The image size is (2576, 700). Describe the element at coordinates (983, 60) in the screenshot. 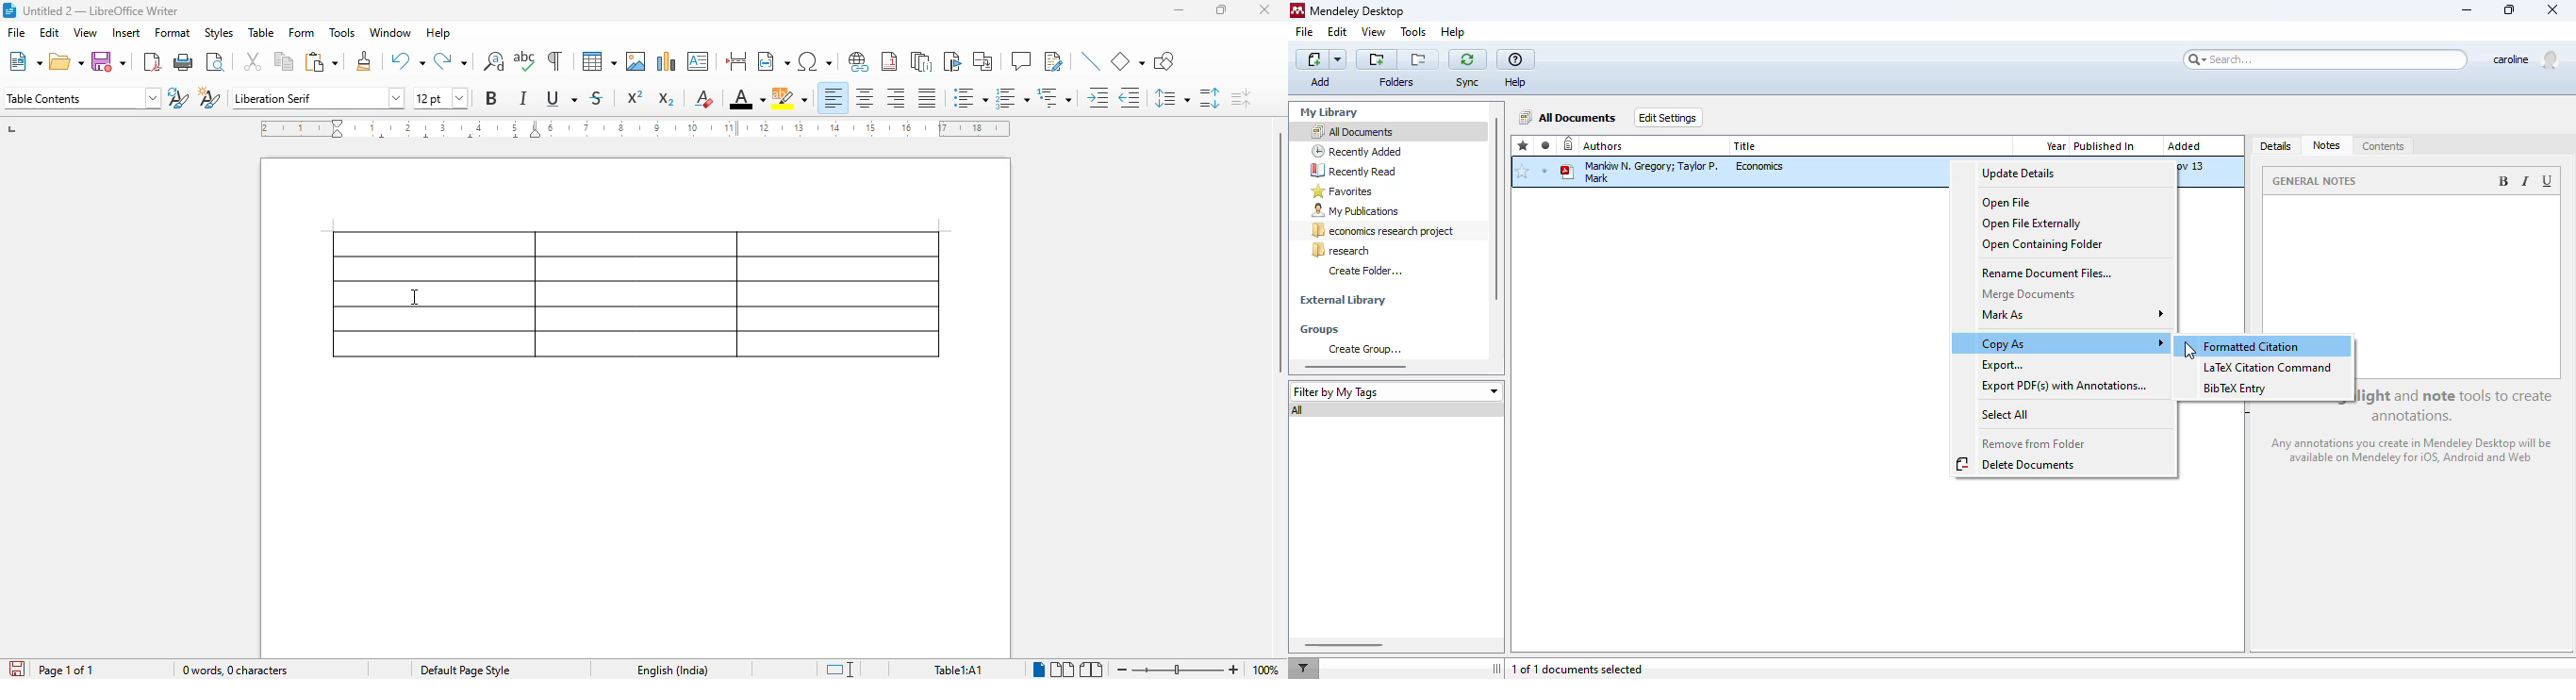

I see `insert cross-reference` at that location.